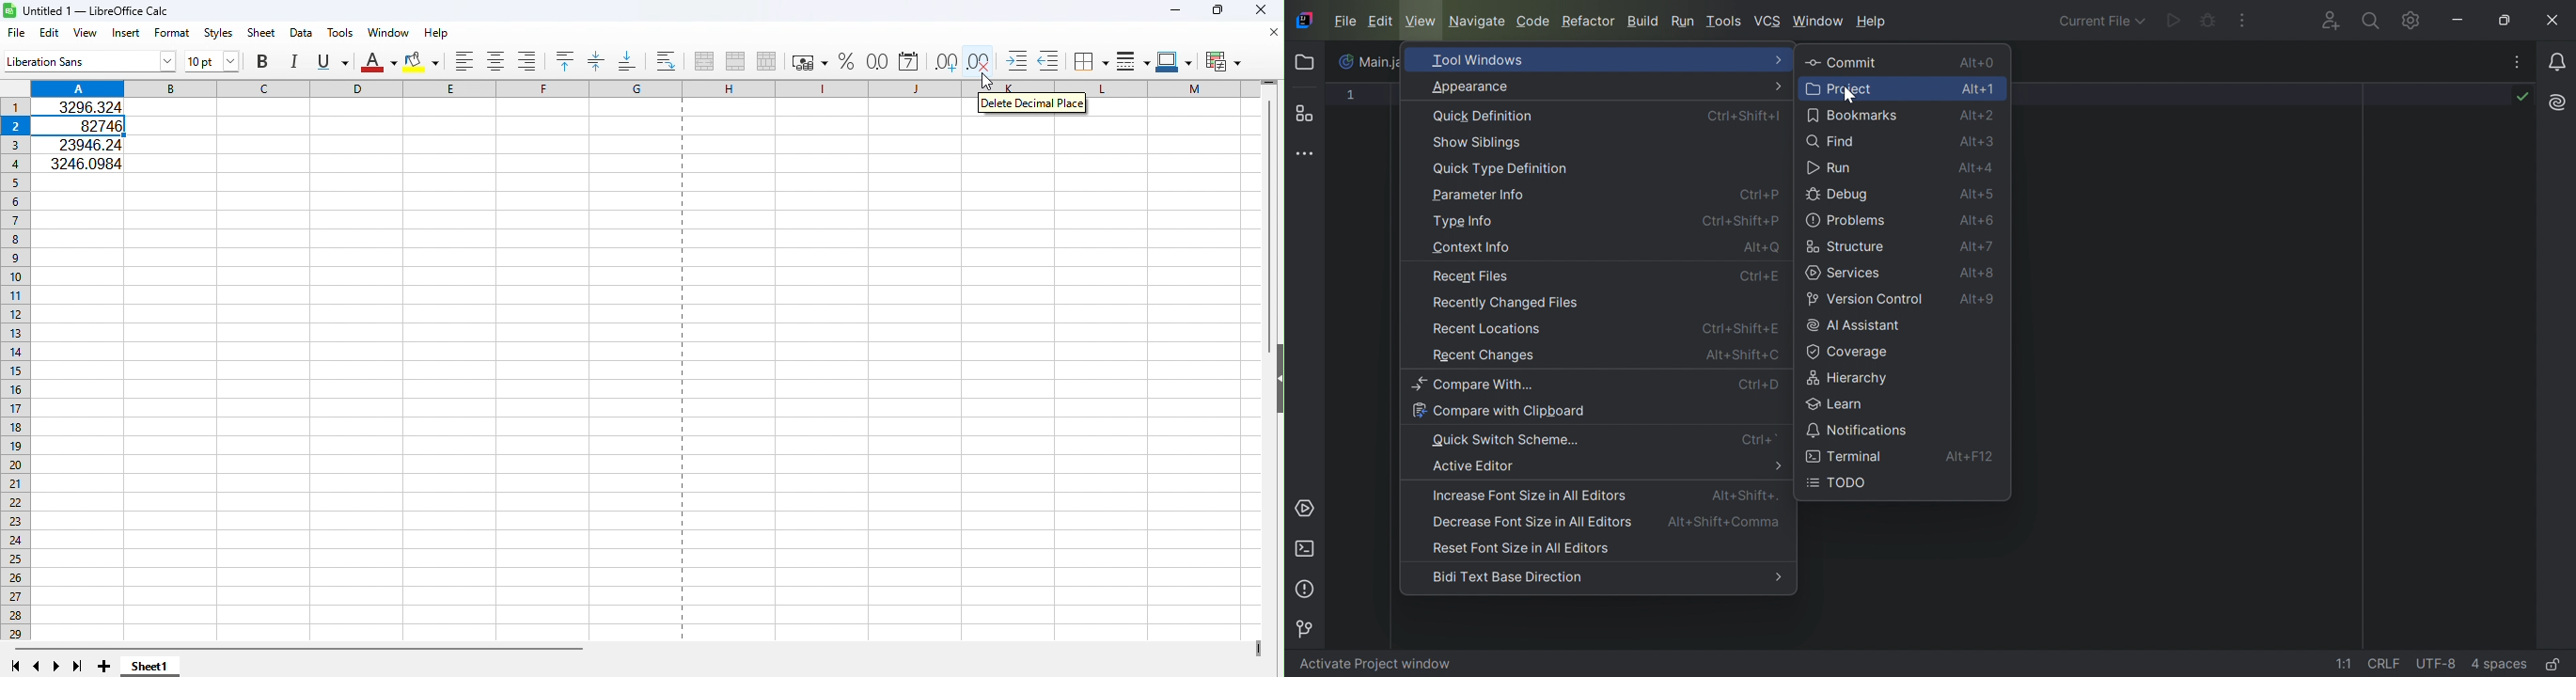 The height and width of the screenshot is (700, 2576). What do you see at coordinates (466, 61) in the screenshot?
I see `Align left` at bounding box center [466, 61].